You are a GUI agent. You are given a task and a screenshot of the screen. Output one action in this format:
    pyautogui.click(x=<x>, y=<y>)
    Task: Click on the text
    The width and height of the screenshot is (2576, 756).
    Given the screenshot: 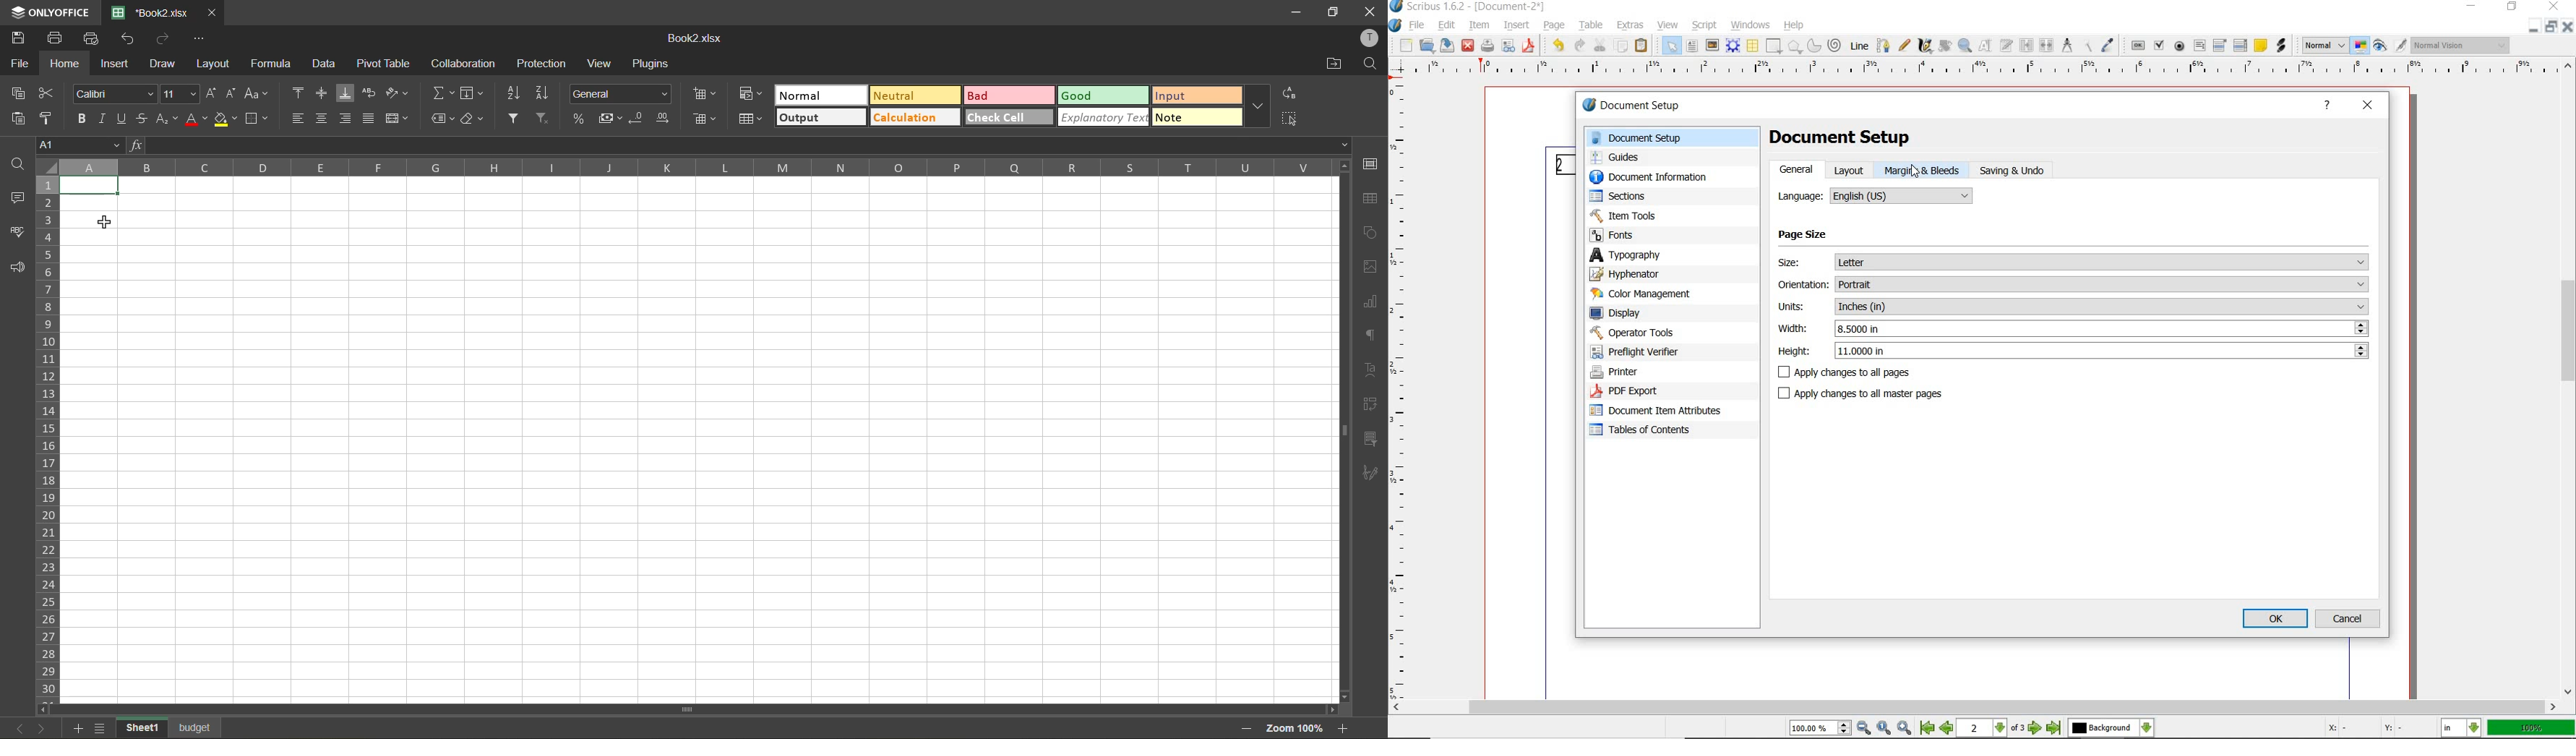 What is the action you would take?
    pyautogui.click(x=1370, y=371)
    